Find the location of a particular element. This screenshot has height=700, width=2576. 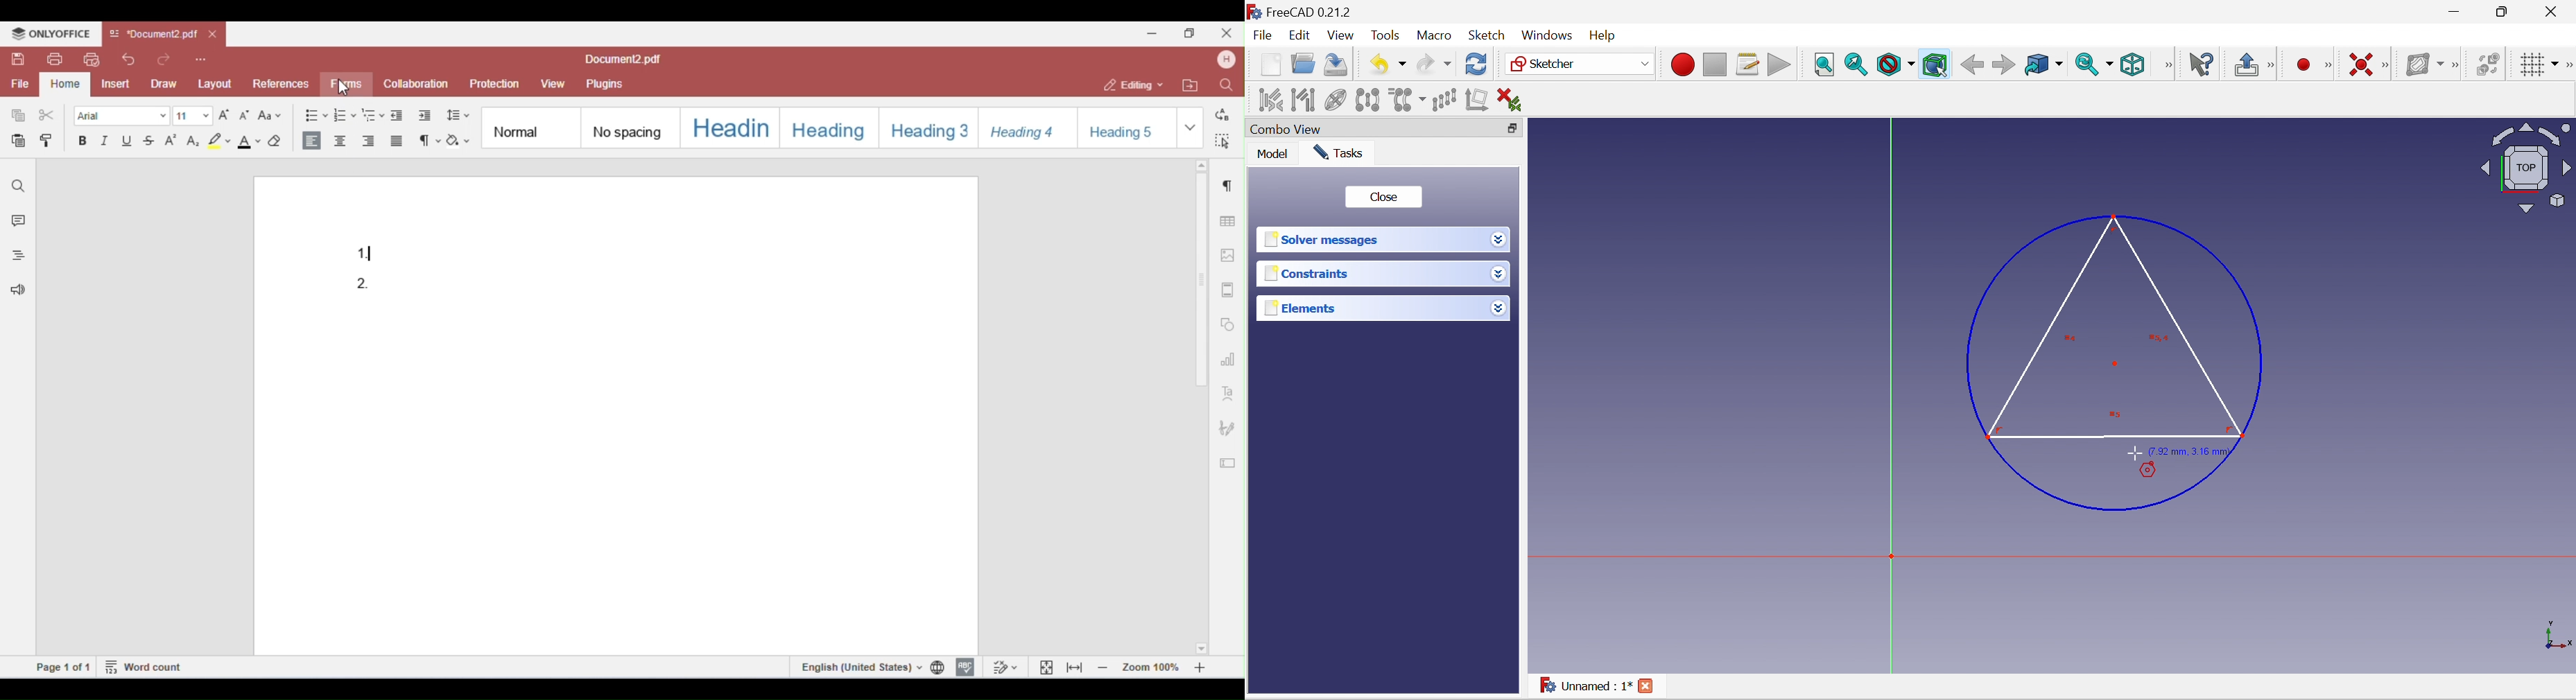

[Sketcher edit mode] is located at coordinates (2276, 66).